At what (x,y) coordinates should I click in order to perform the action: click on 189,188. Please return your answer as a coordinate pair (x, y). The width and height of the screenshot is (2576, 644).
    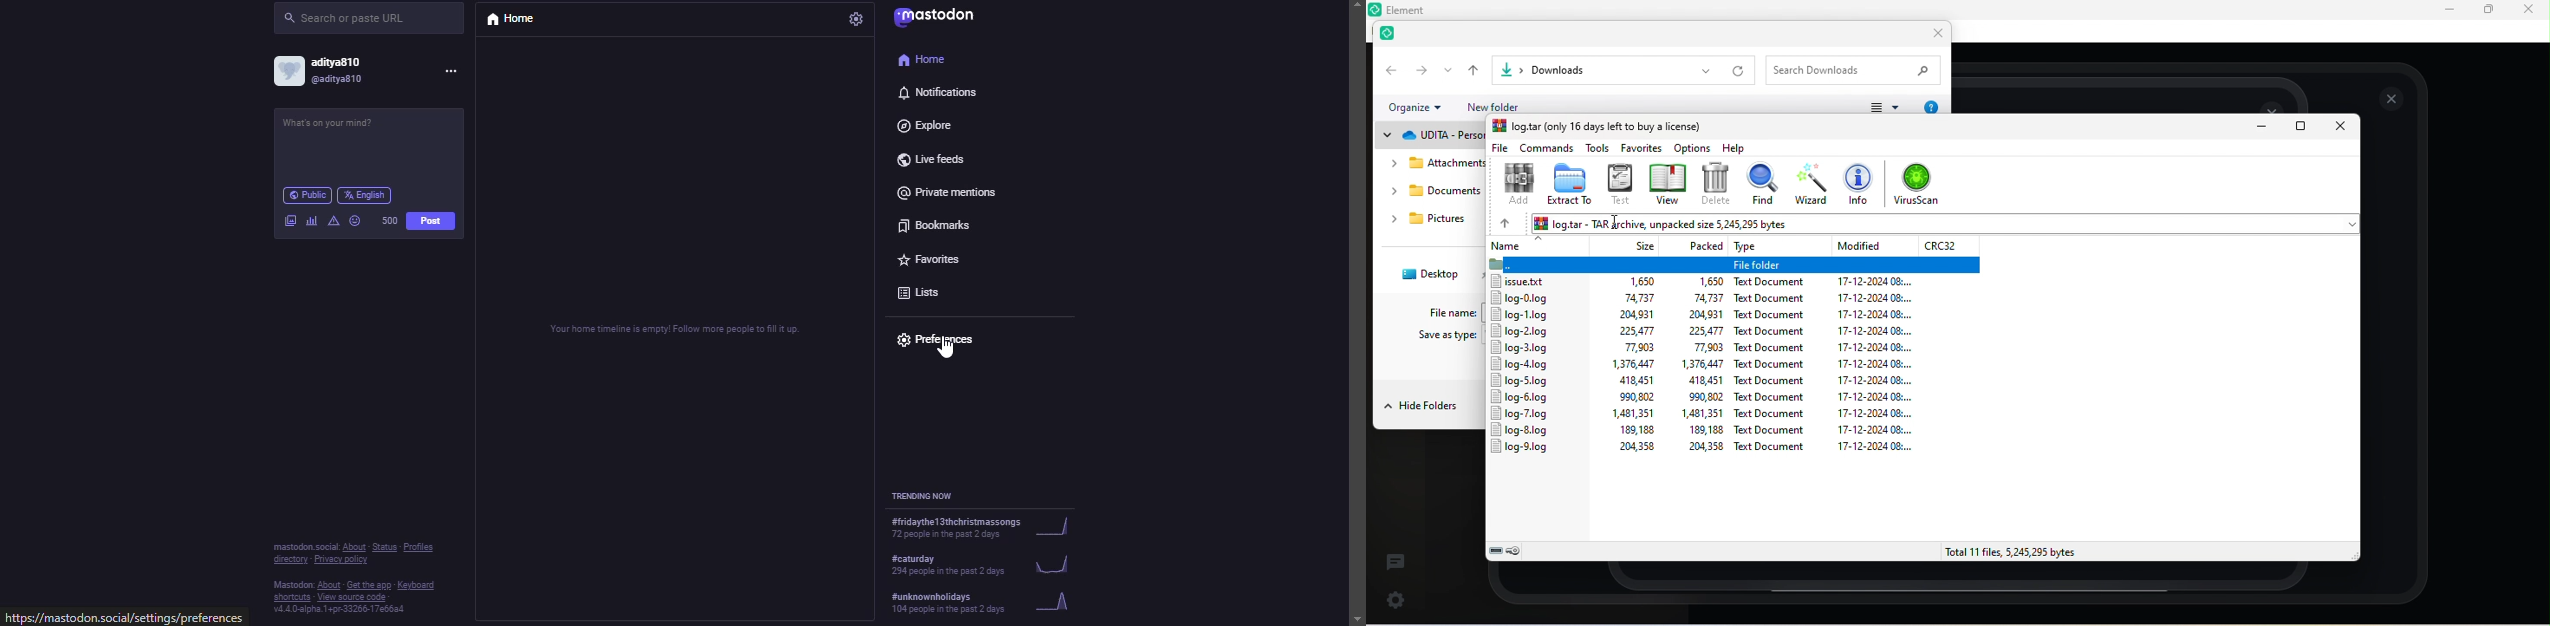
    Looking at the image, I should click on (1634, 430).